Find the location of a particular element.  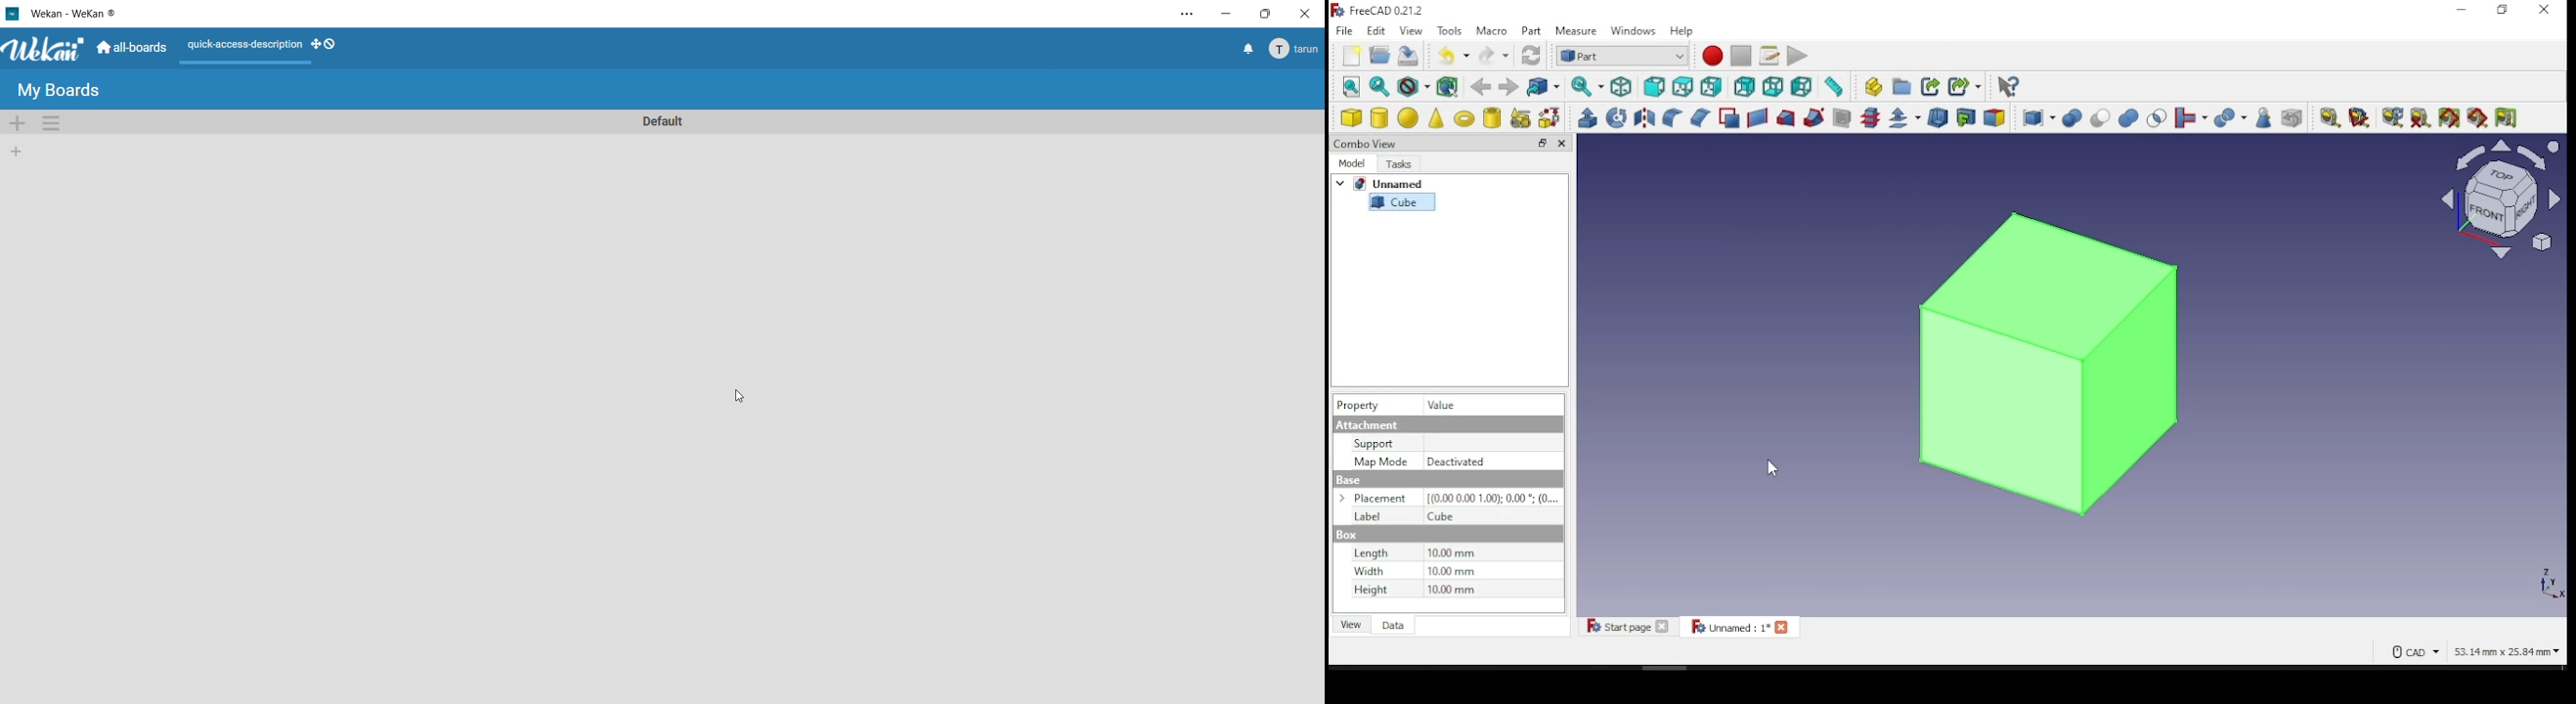

macro is located at coordinates (1492, 30).